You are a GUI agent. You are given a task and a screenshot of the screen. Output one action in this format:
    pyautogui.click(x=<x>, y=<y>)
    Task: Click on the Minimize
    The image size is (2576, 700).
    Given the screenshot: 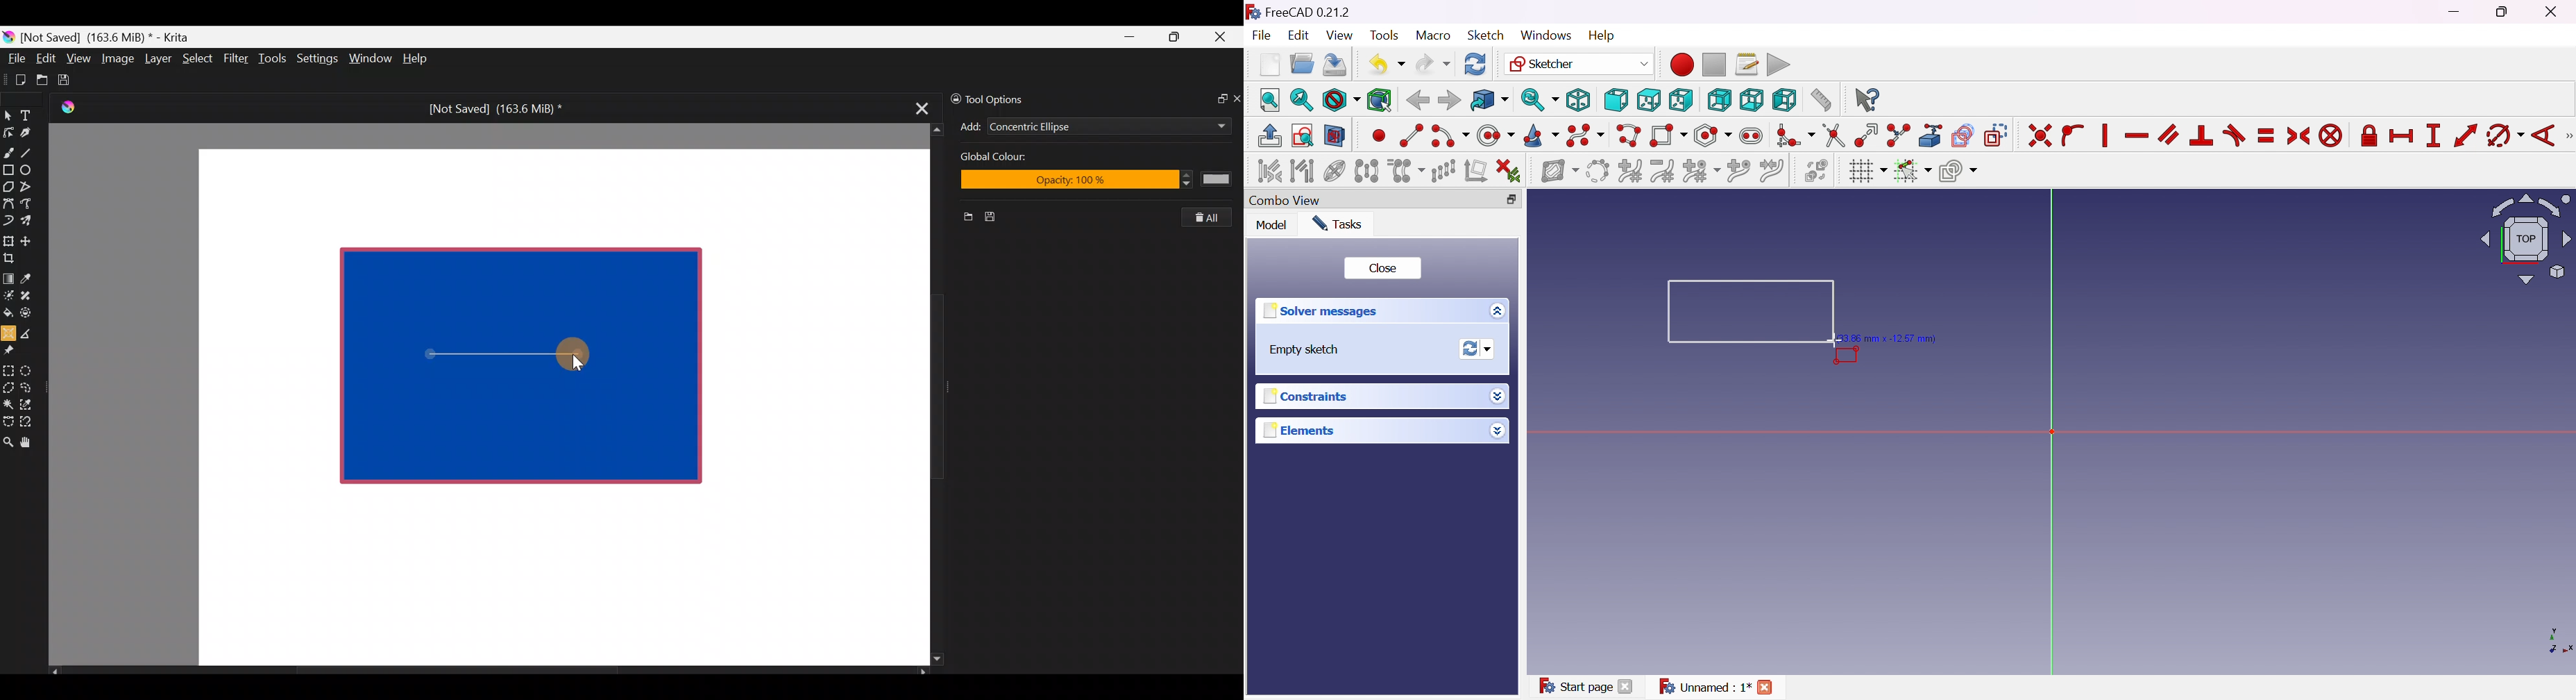 What is the action you would take?
    pyautogui.click(x=1130, y=37)
    